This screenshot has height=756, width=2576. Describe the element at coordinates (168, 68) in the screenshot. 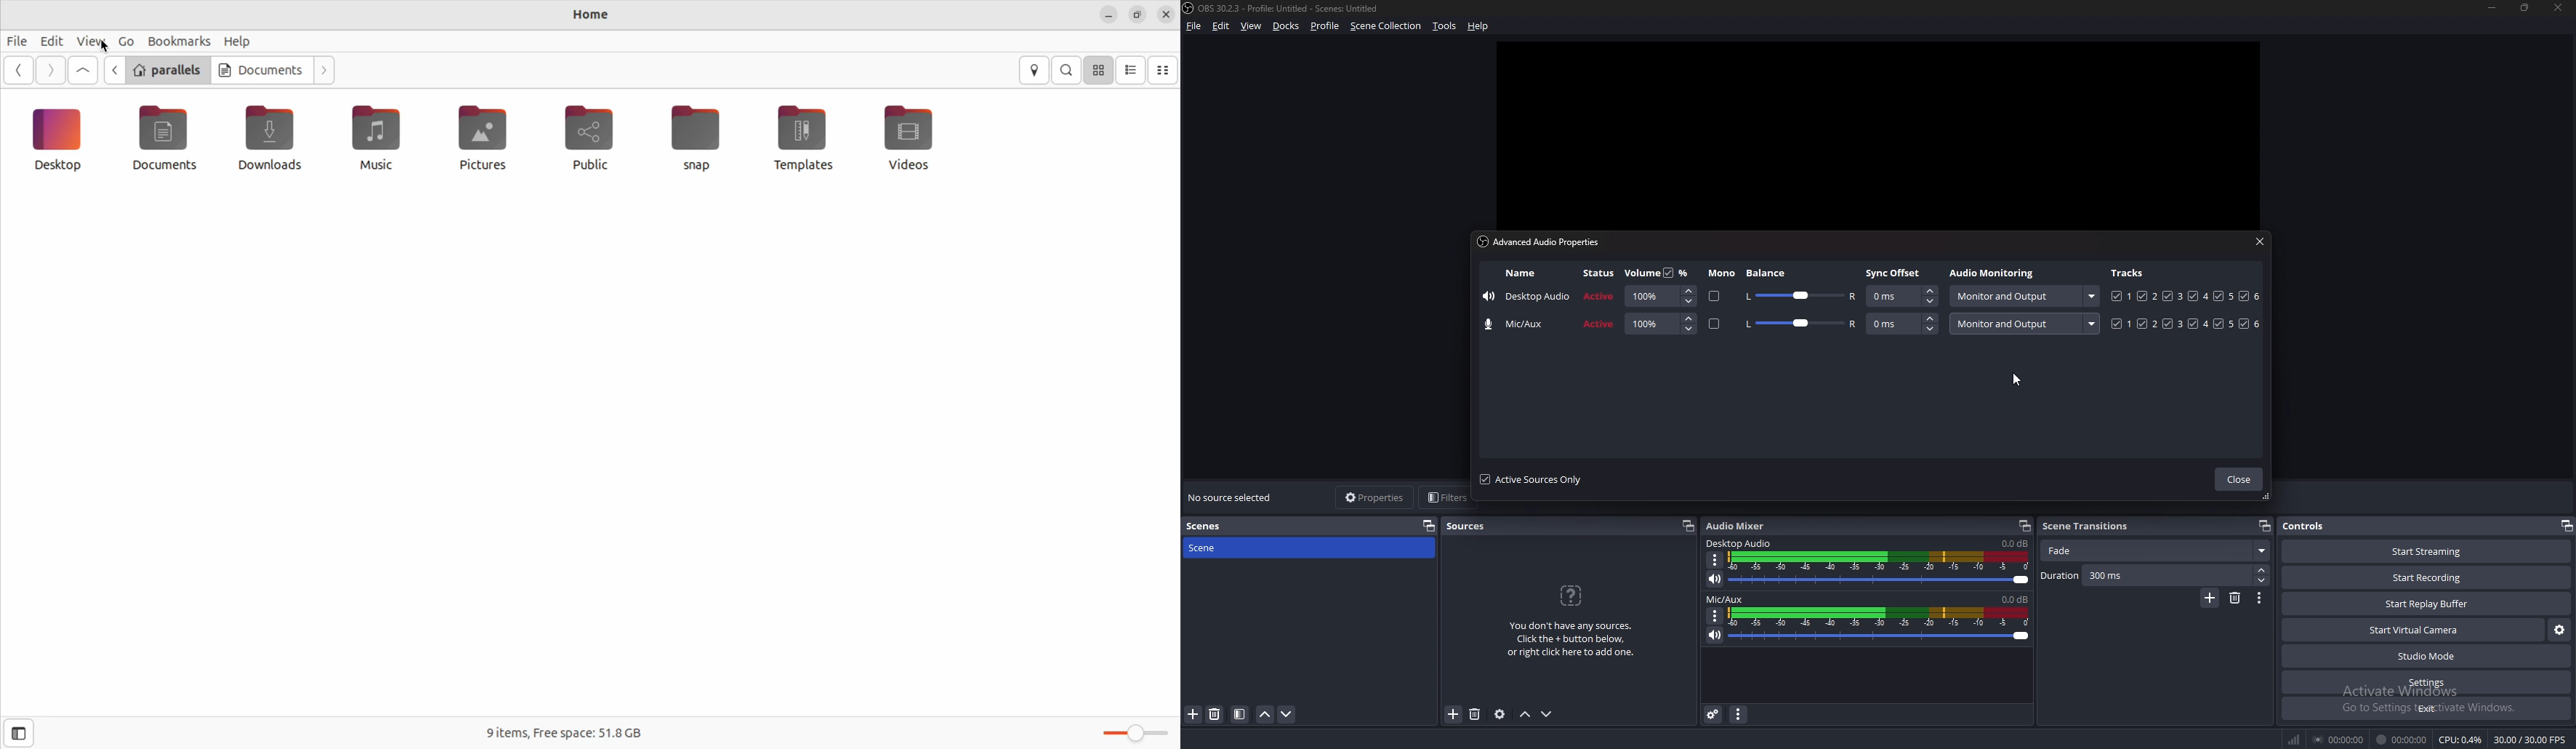

I see `parallels` at that location.